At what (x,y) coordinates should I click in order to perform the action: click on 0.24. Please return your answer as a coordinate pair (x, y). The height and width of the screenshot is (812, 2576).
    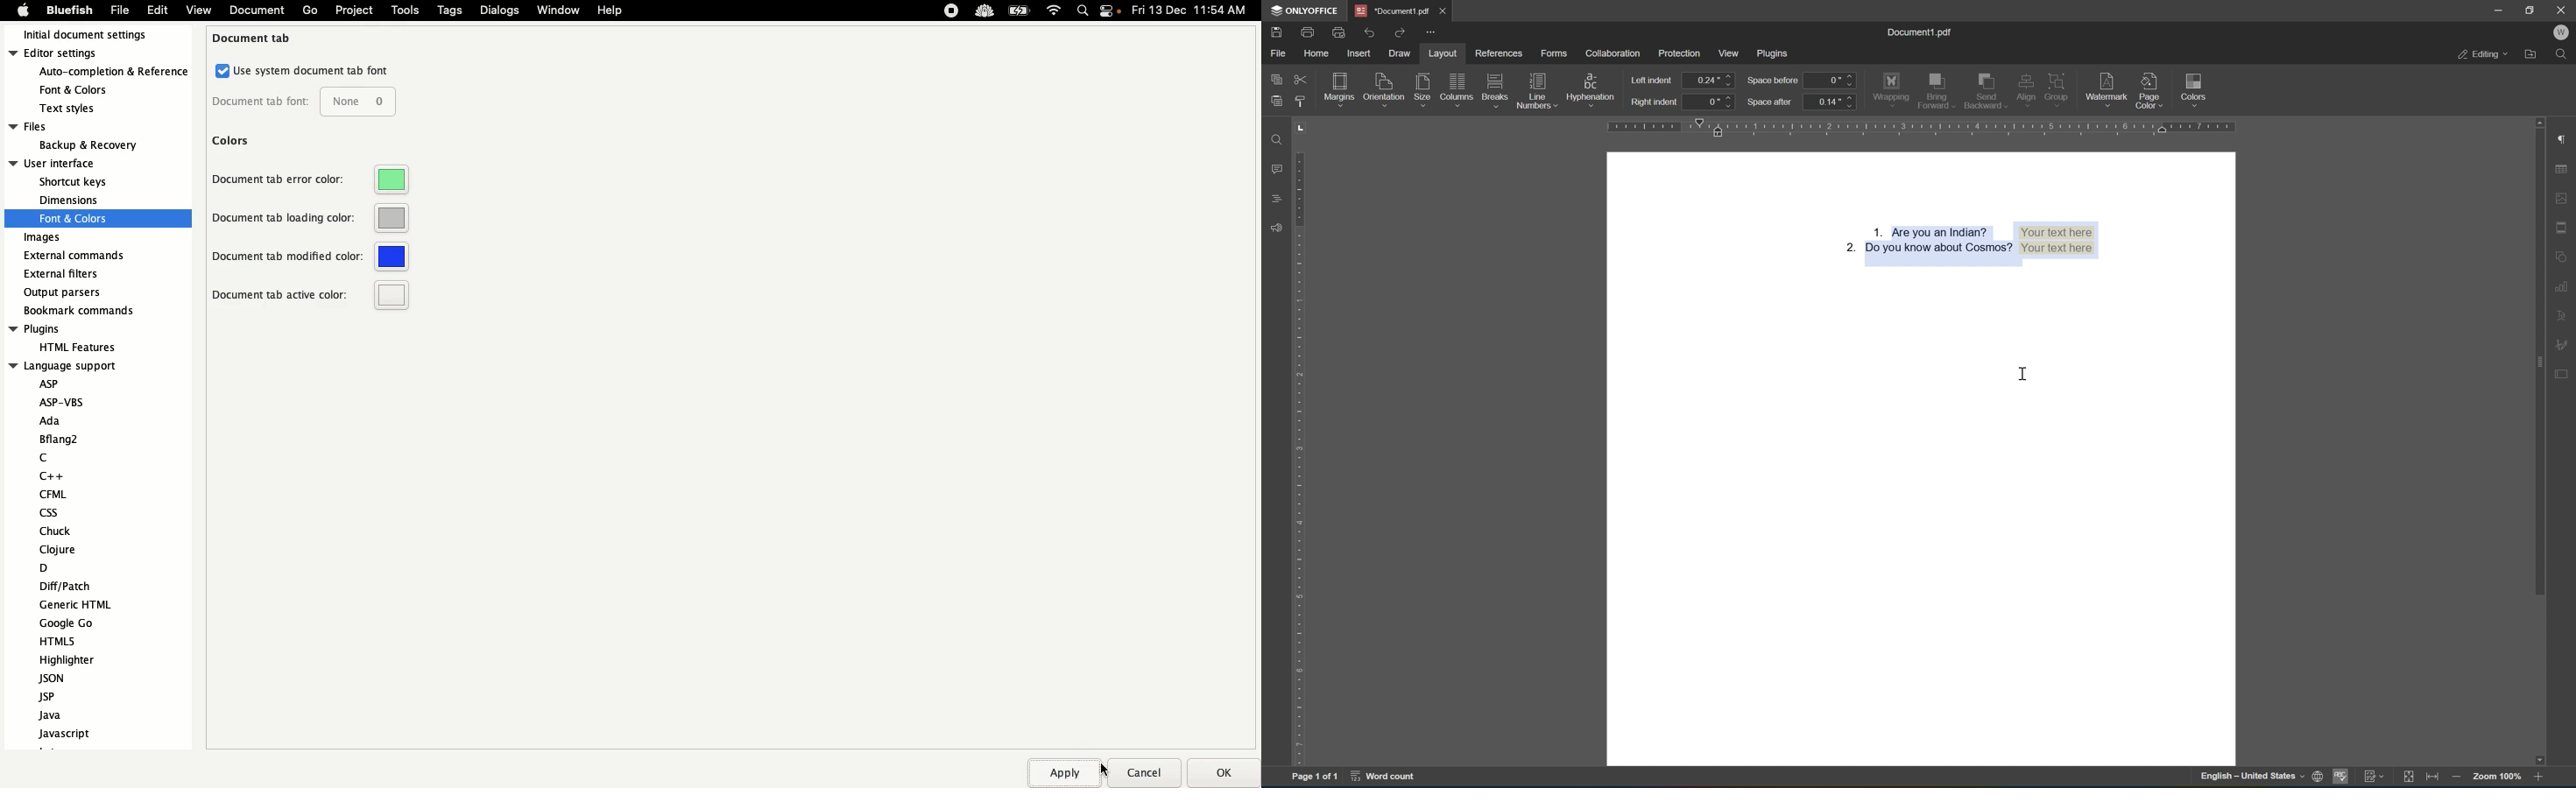
    Looking at the image, I should click on (1709, 80).